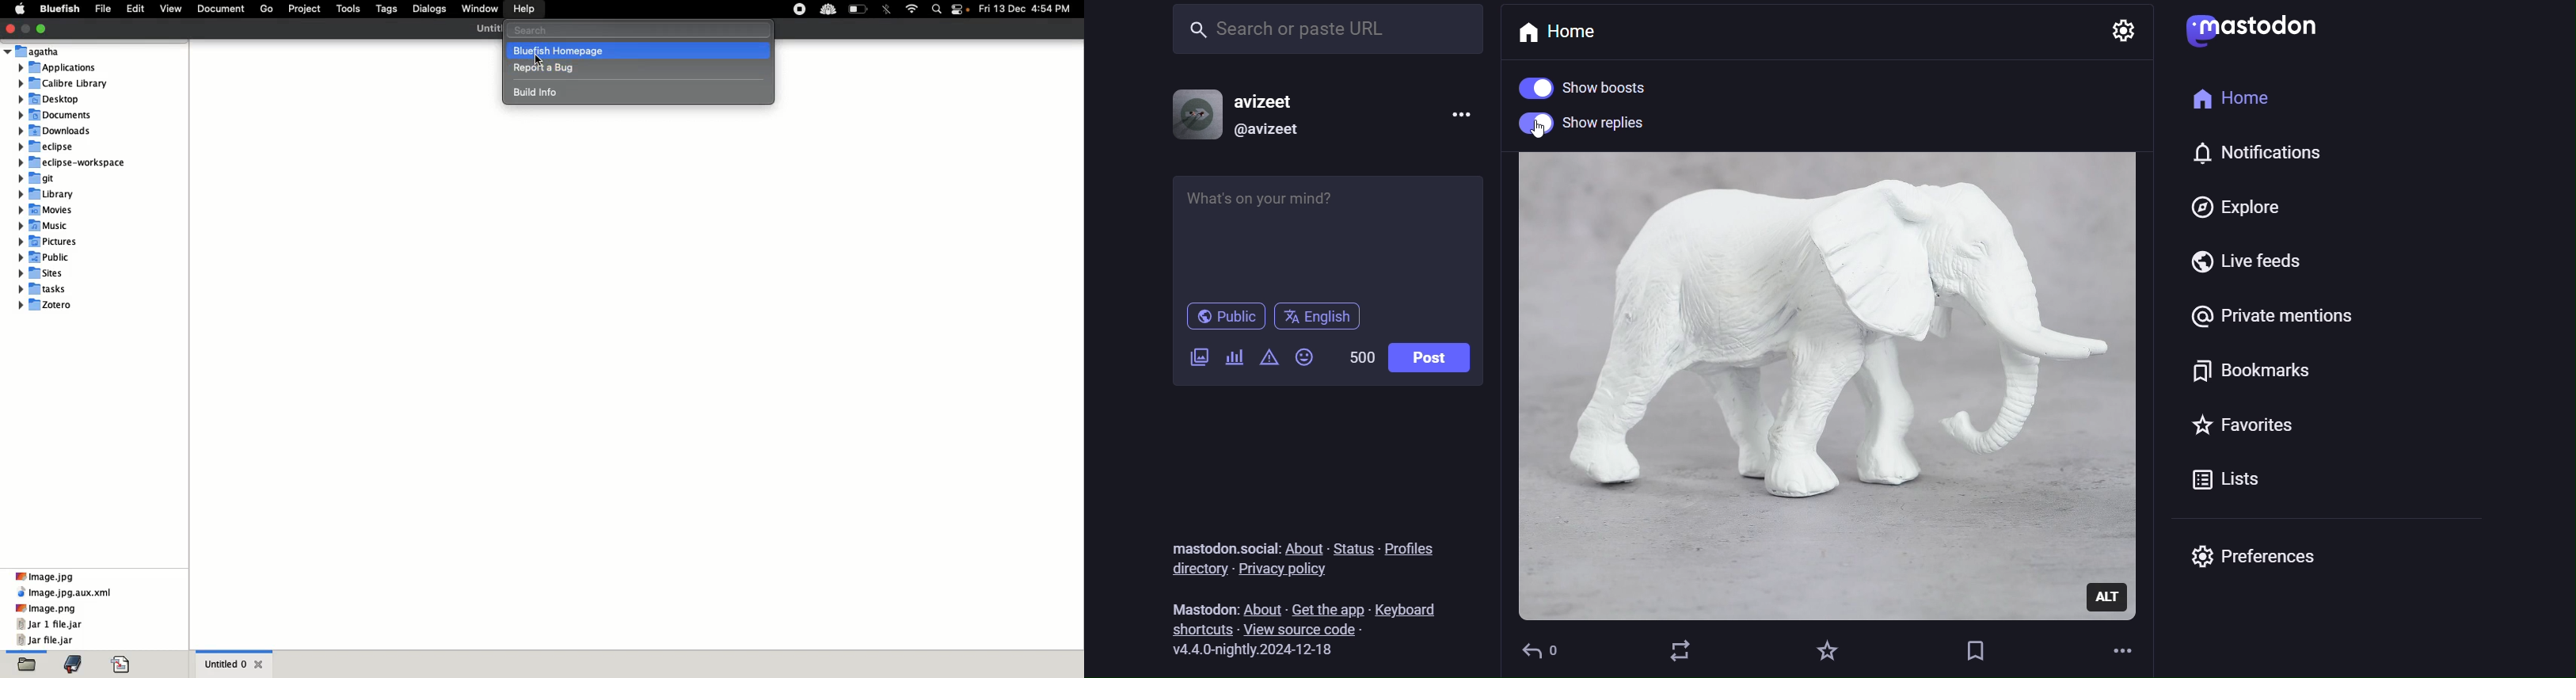 Image resolution: width=2576 pixels, height=700 pixels. I want to click on show setting, so click(2126, 32).